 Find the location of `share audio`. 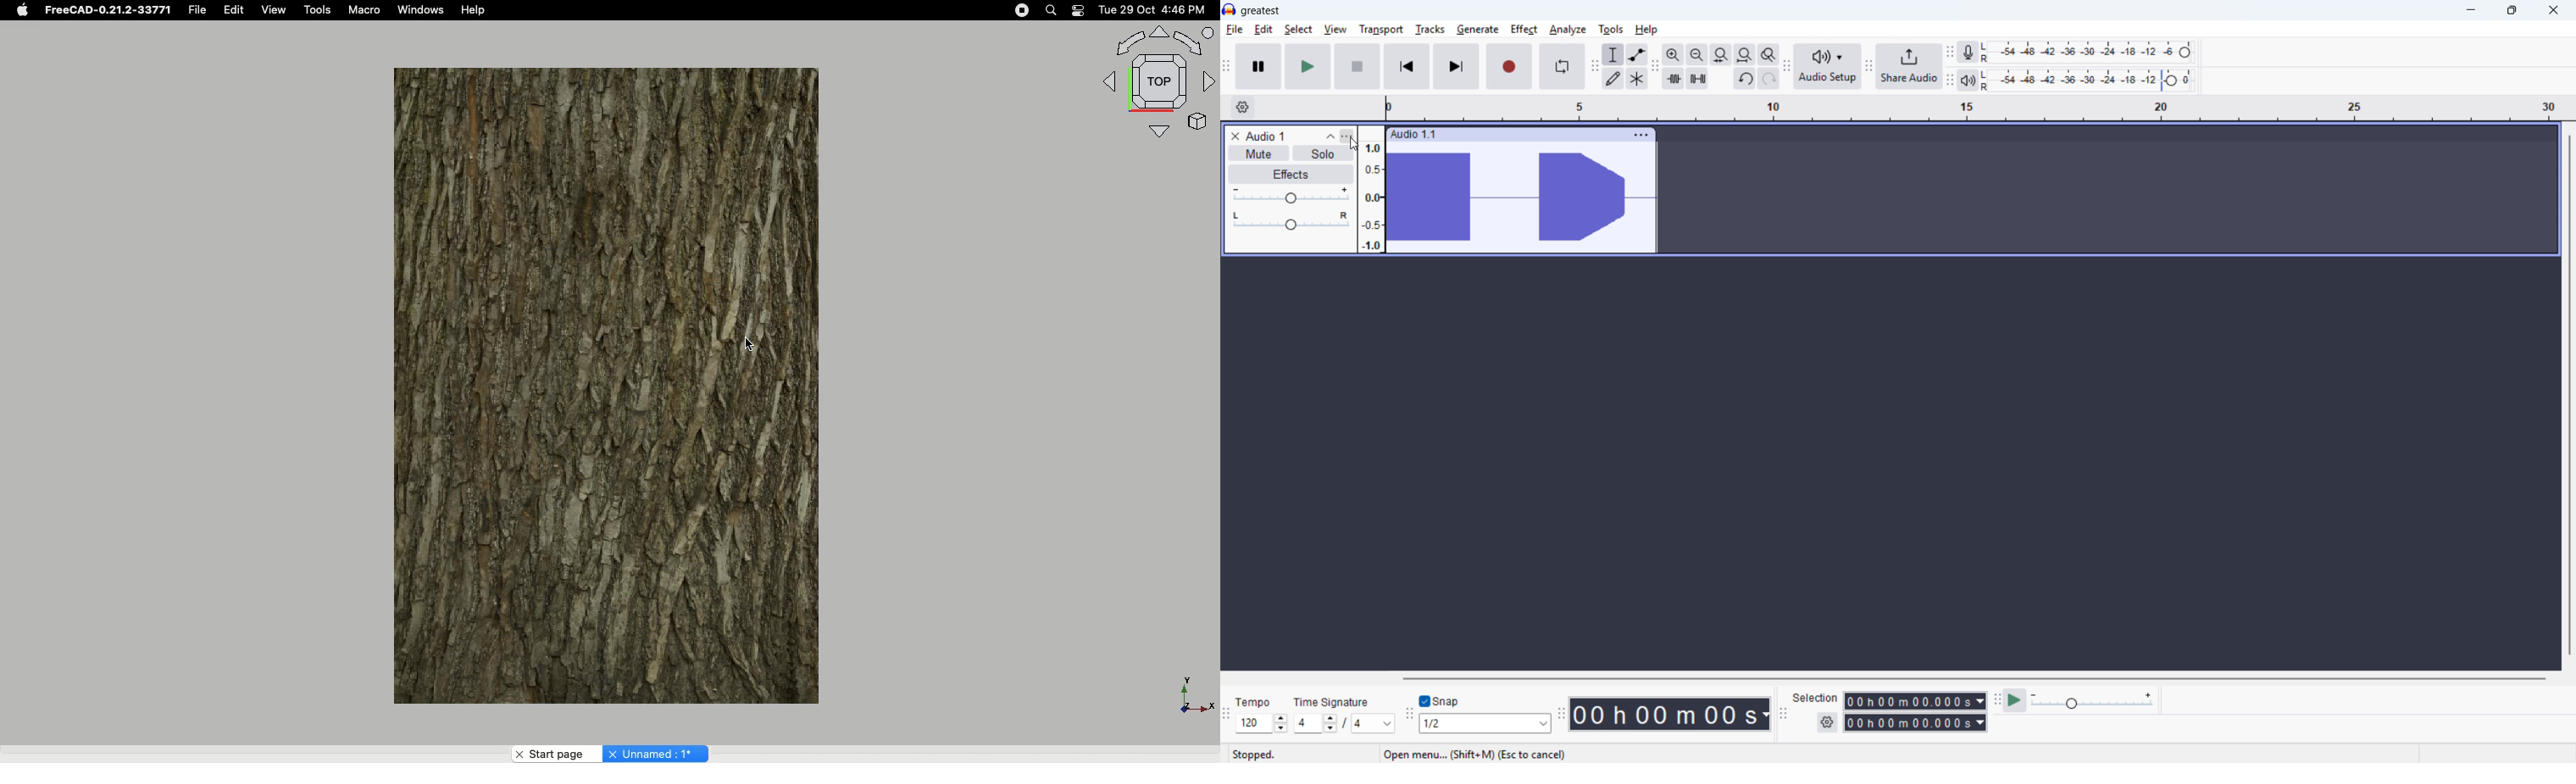

share audio is located at coordinates (1909, 66).